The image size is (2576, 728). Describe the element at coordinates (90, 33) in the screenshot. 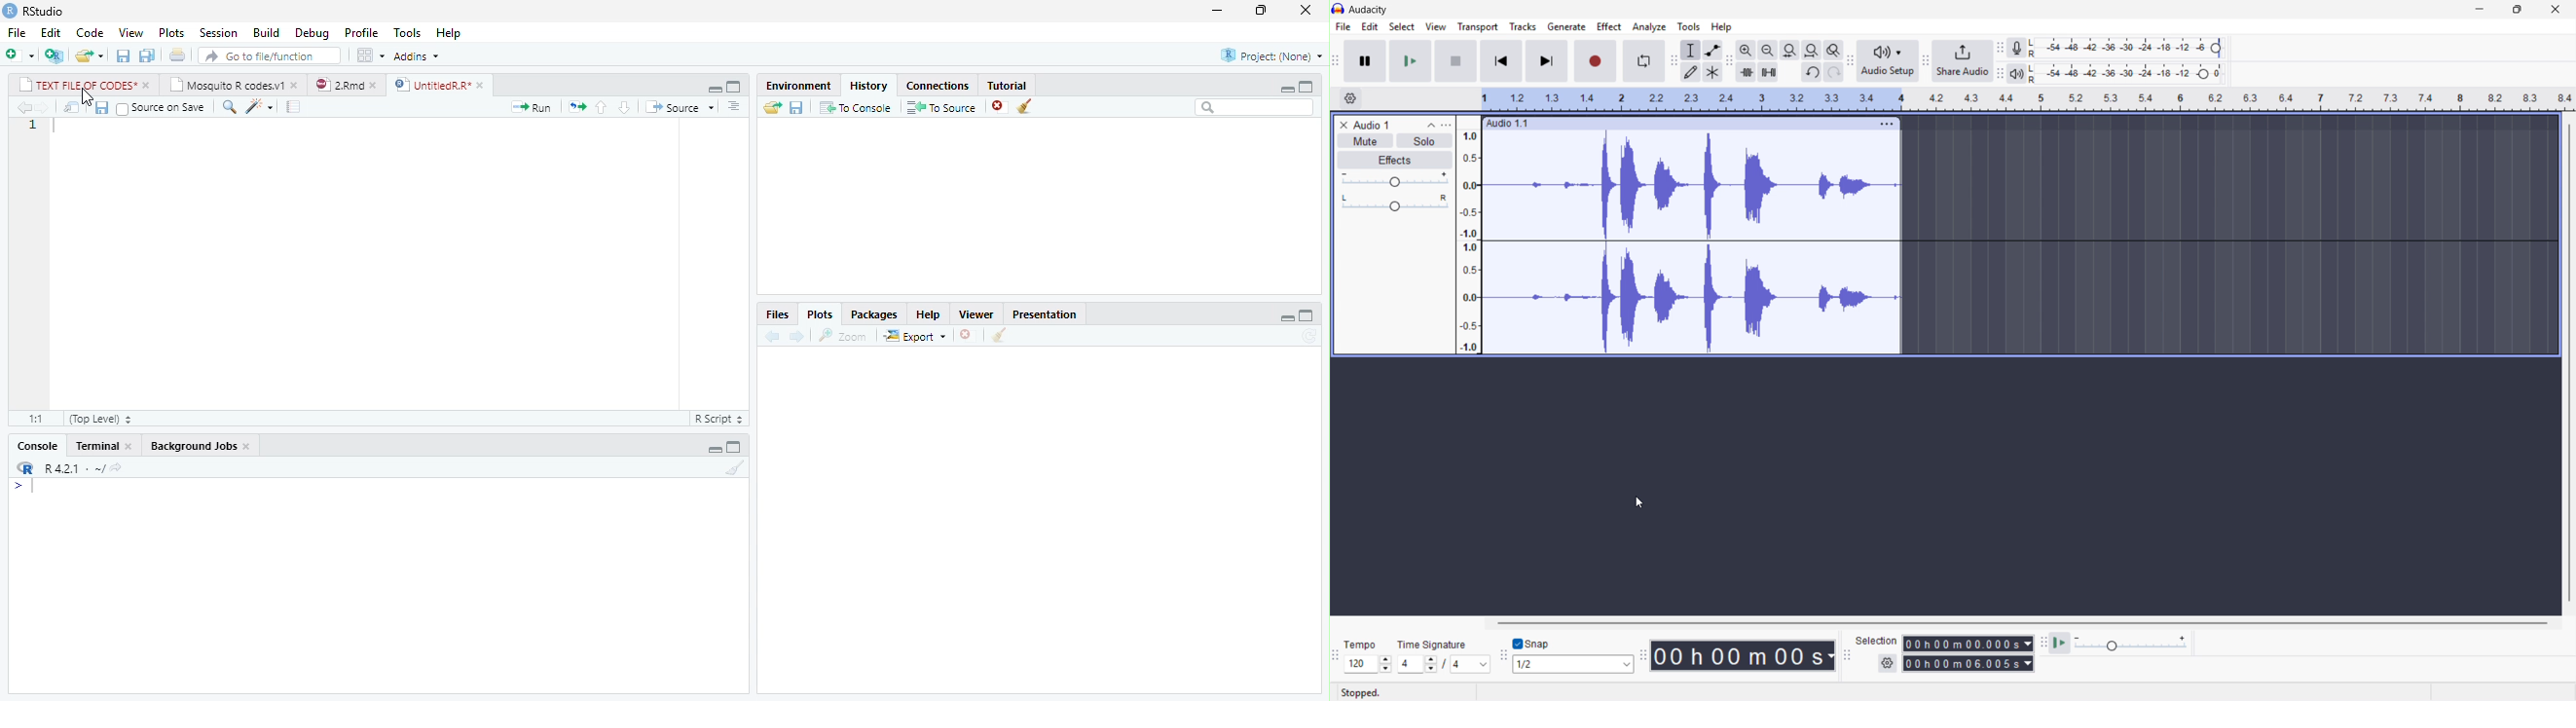

I see `Code` at that location.